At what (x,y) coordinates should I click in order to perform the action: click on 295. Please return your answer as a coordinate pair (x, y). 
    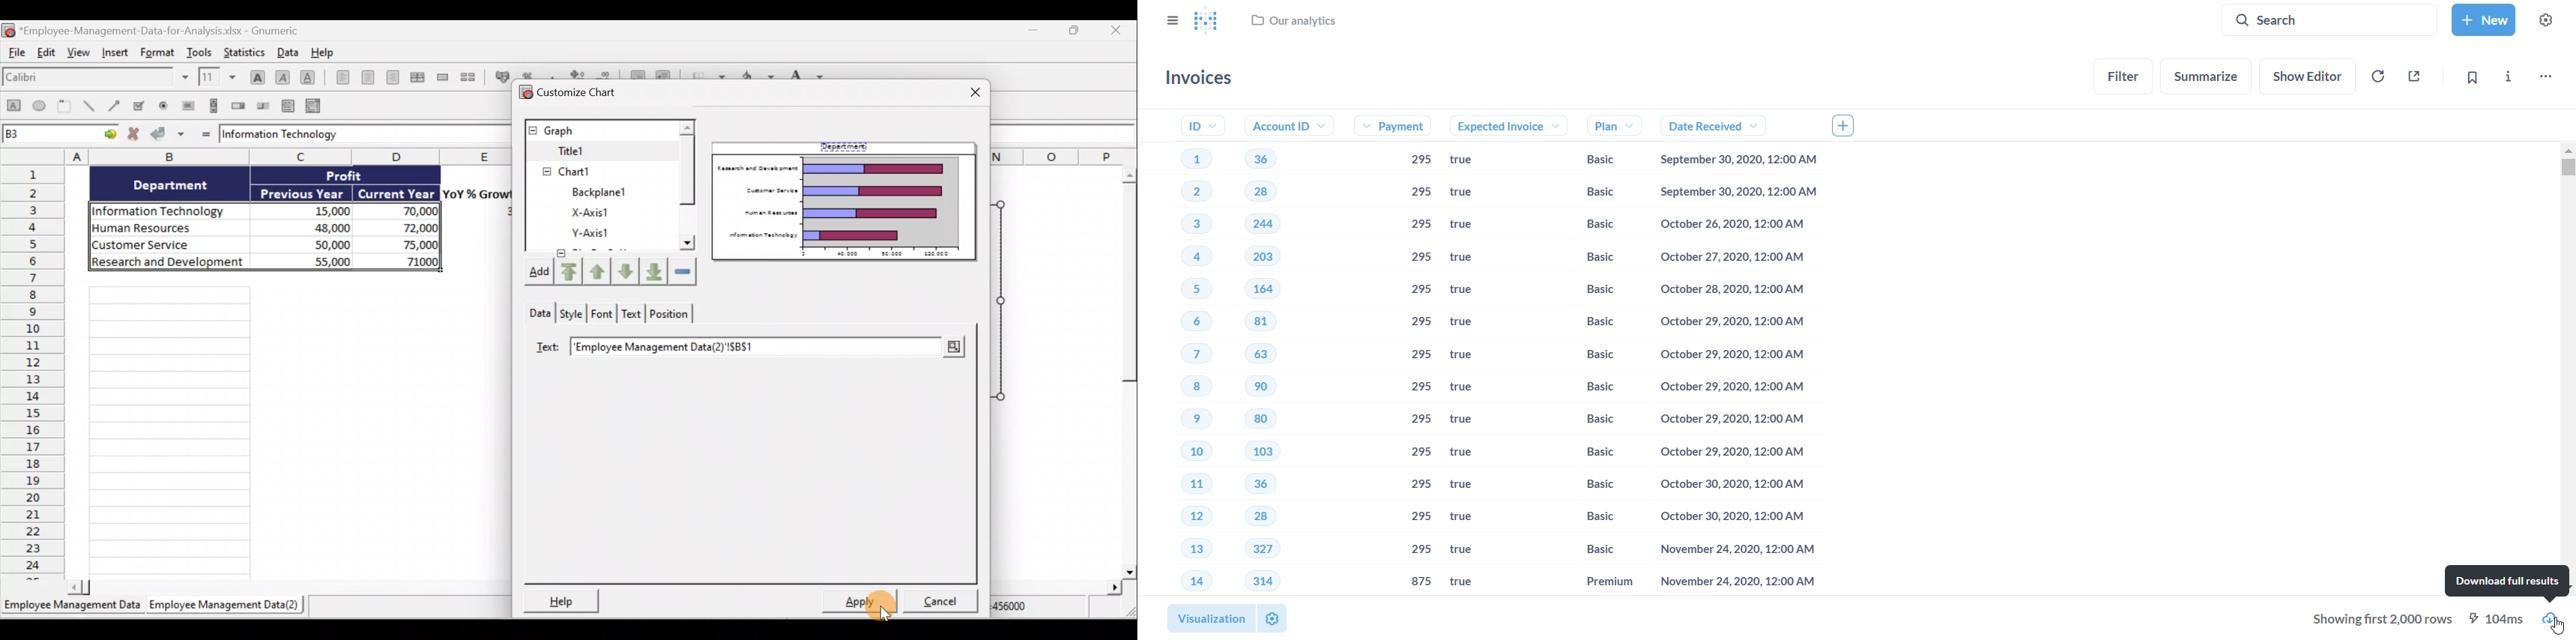
    Looking at the image, I should click on (1418, 323).